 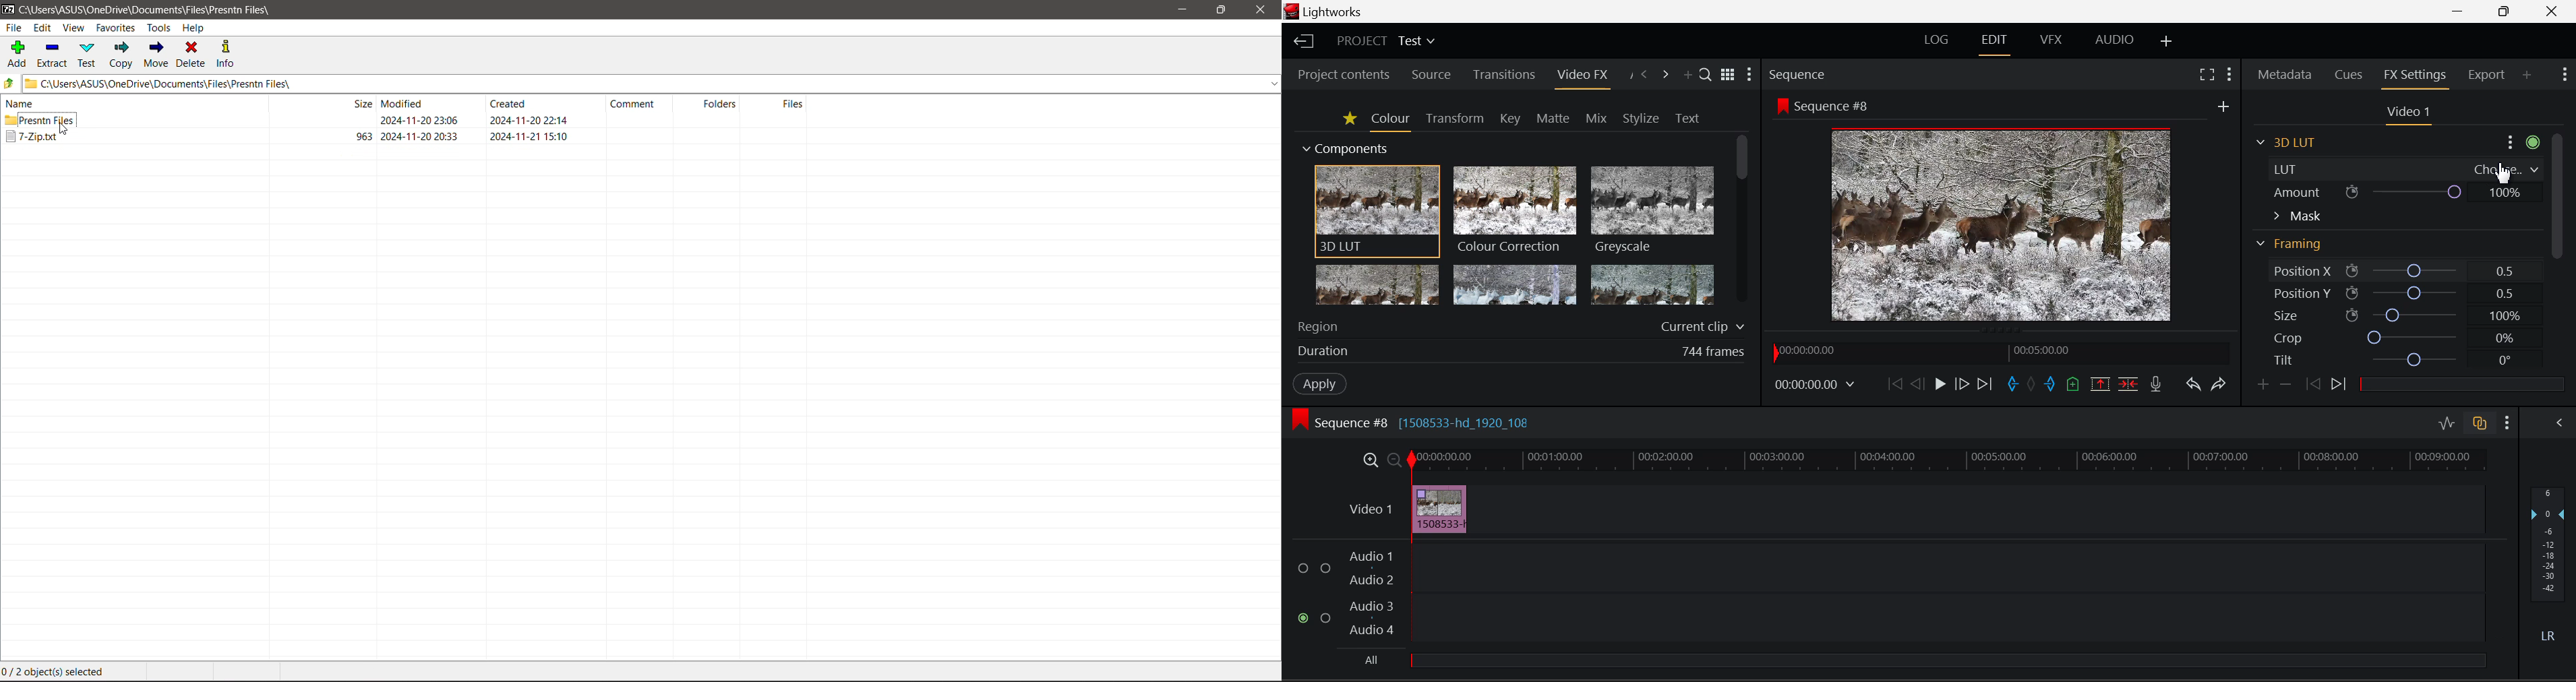 I want to click on EDIT Layout, so click(x=1993, y=43).